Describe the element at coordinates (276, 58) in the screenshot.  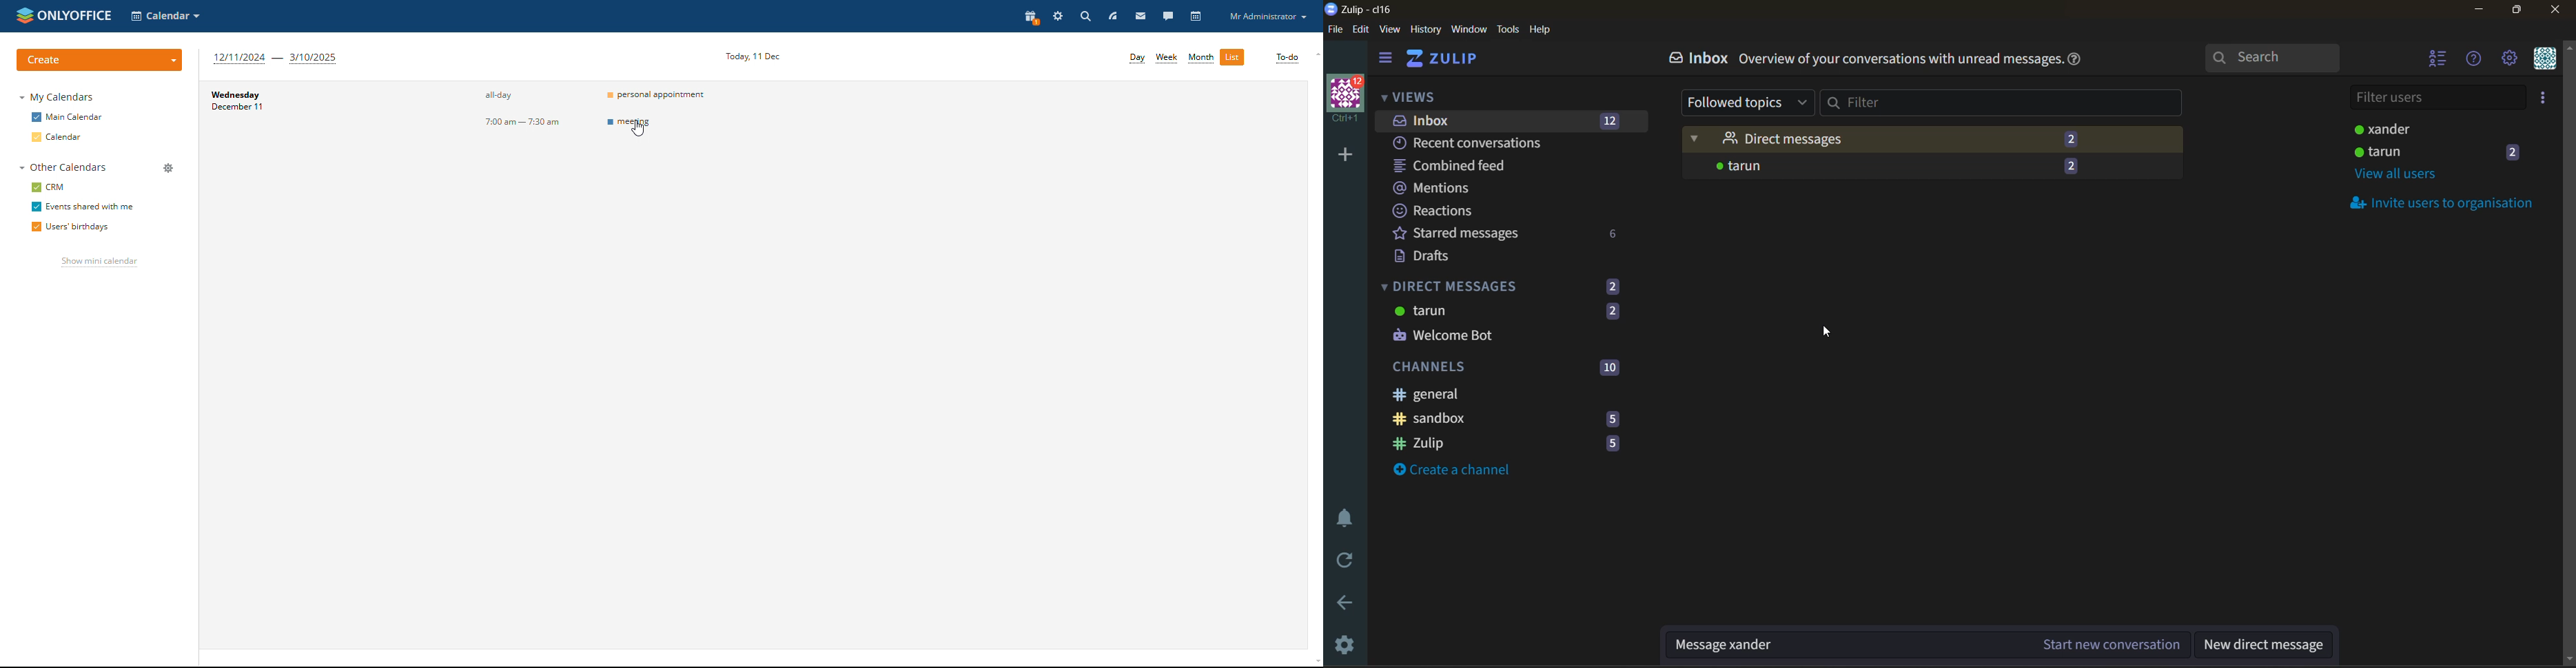
I see `next 3 months` at that location.